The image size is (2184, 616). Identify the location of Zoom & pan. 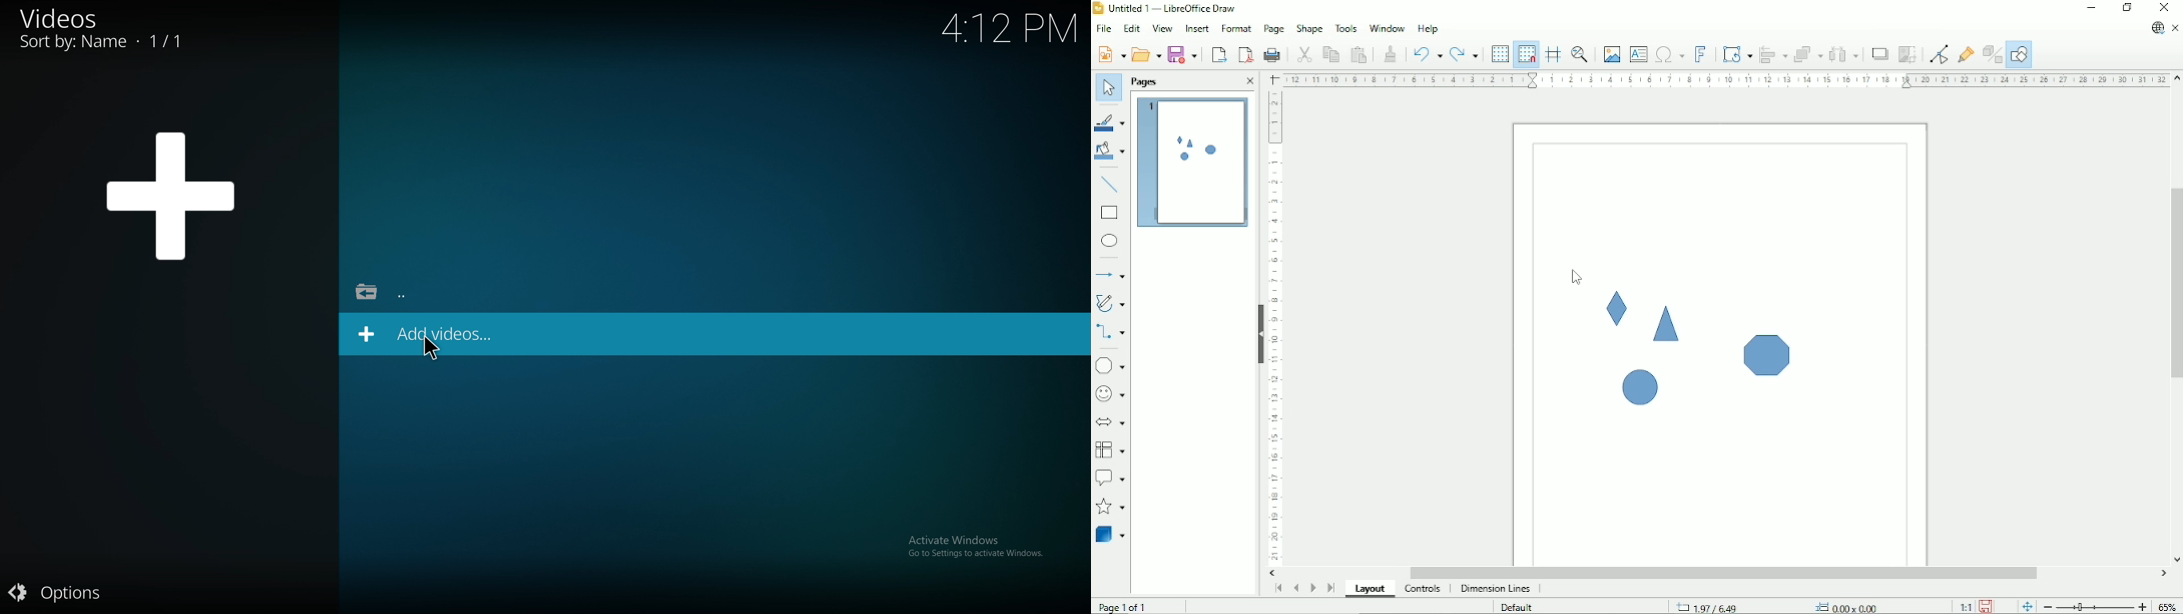
(1580, 54).